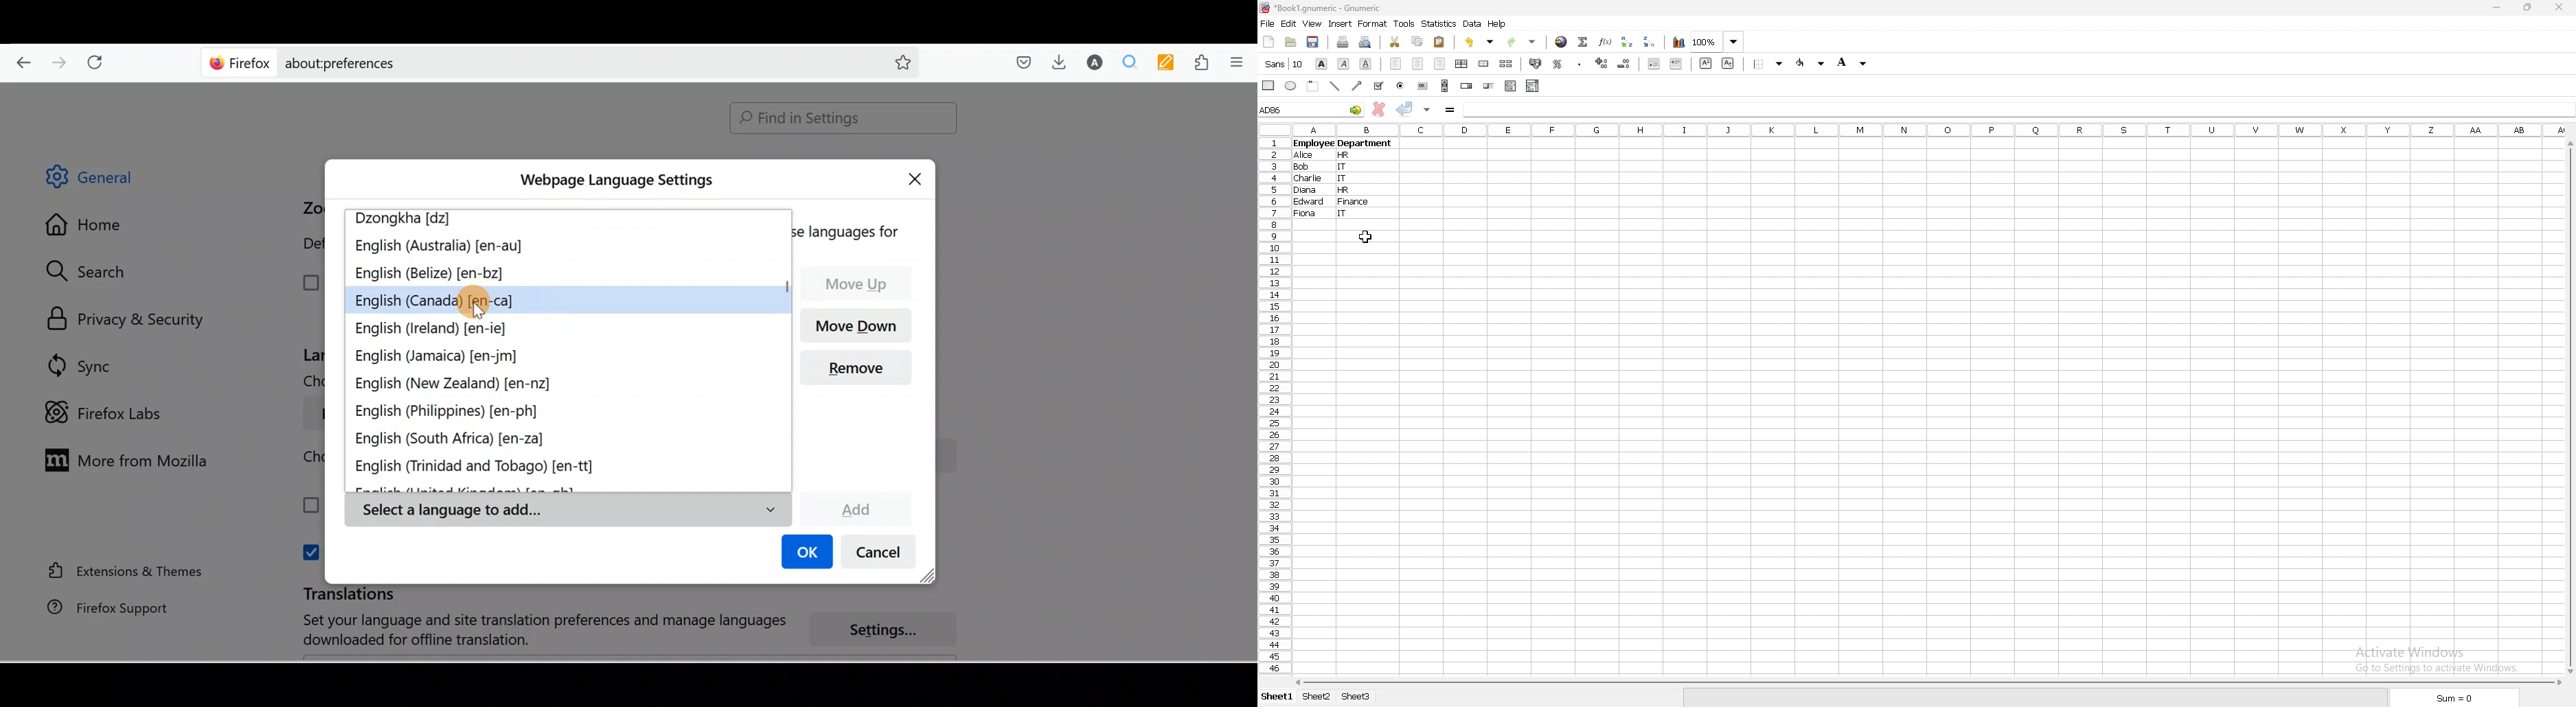  Describe the element at coordinates (1625, 64) in the screenshot. I see `decrease decimals` at that location.